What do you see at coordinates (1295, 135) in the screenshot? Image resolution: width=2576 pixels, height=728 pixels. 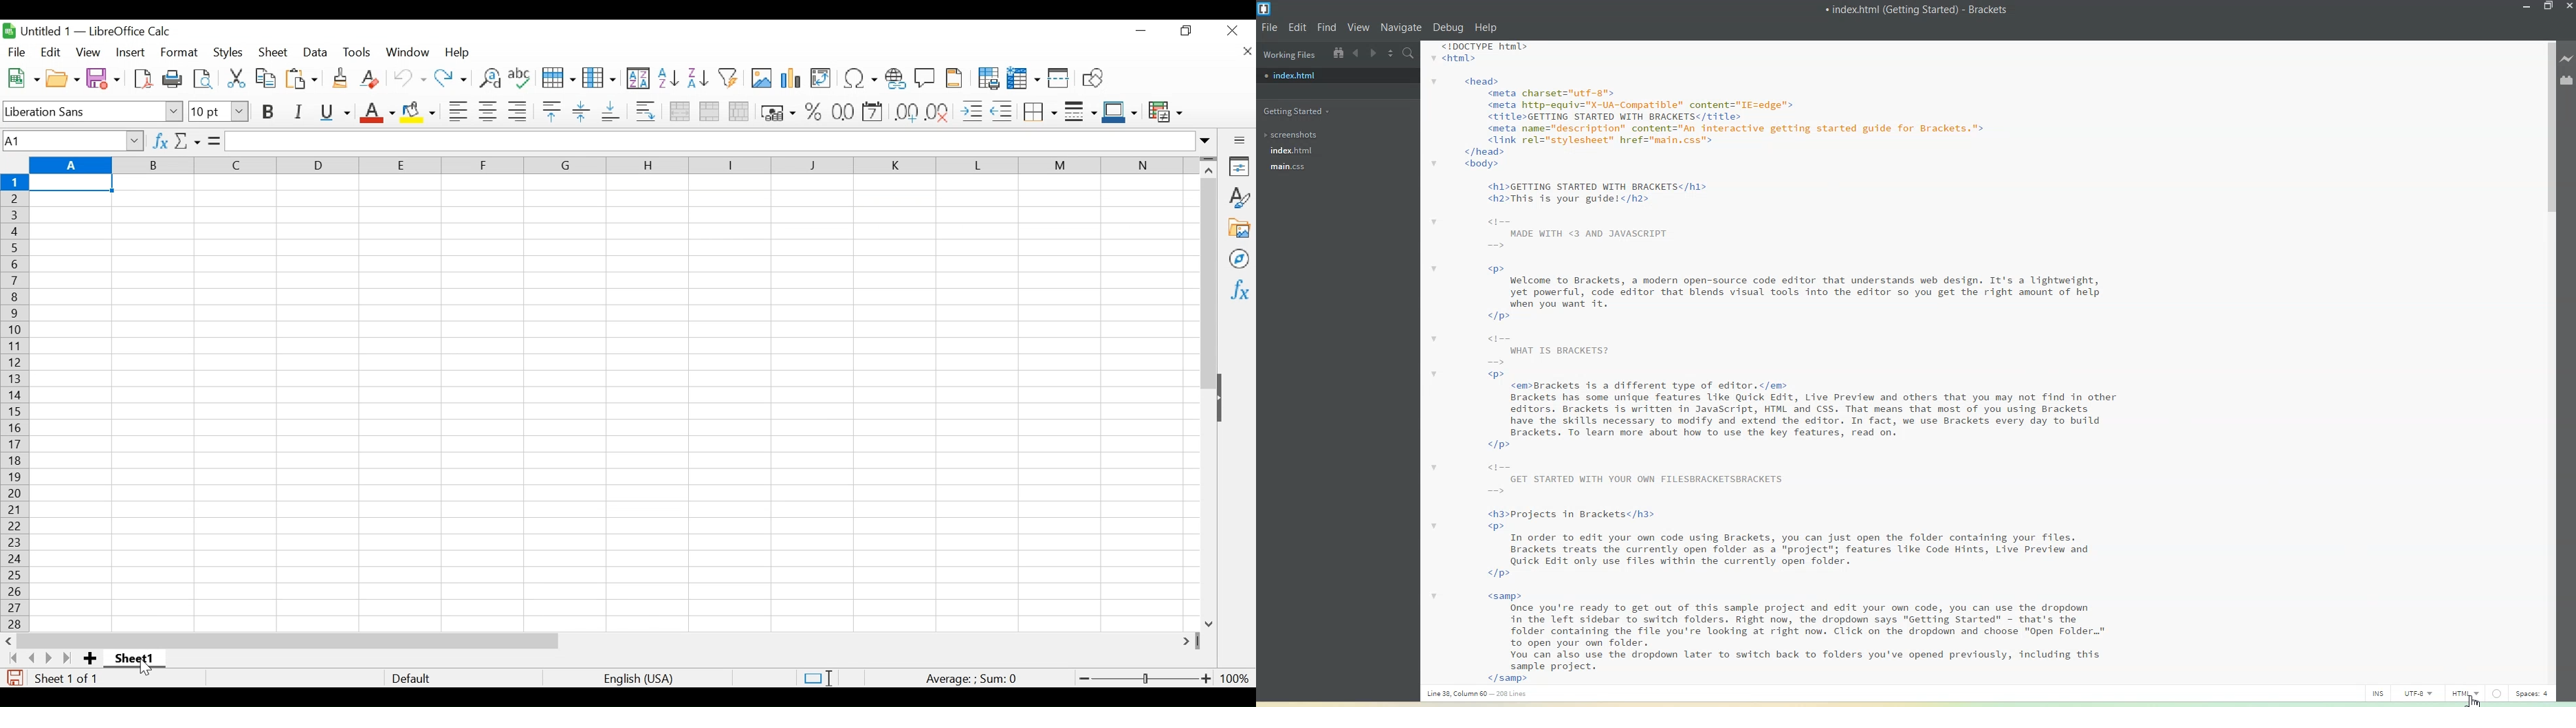 I see `Screenshots` at bounding box center [1295, 135].